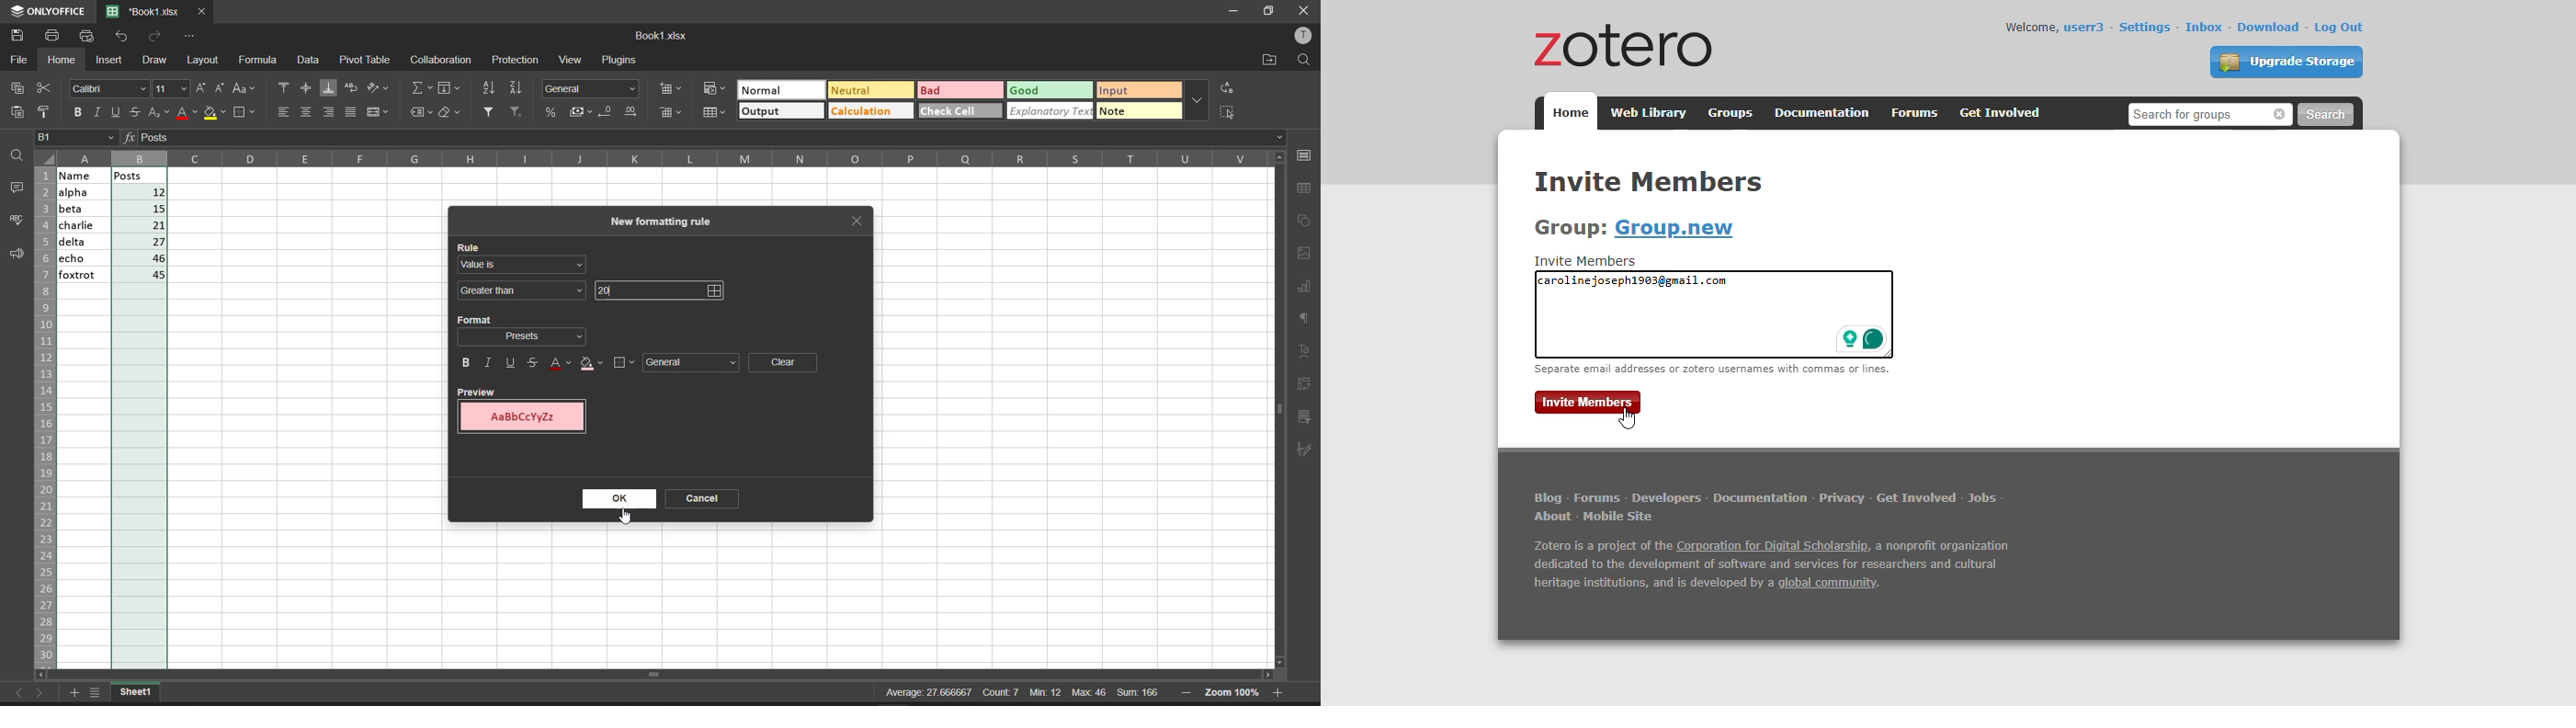  What do you see at coordinates (521, 292) in the screenshot?
I see `greater than` at bounding box center [521, 292].